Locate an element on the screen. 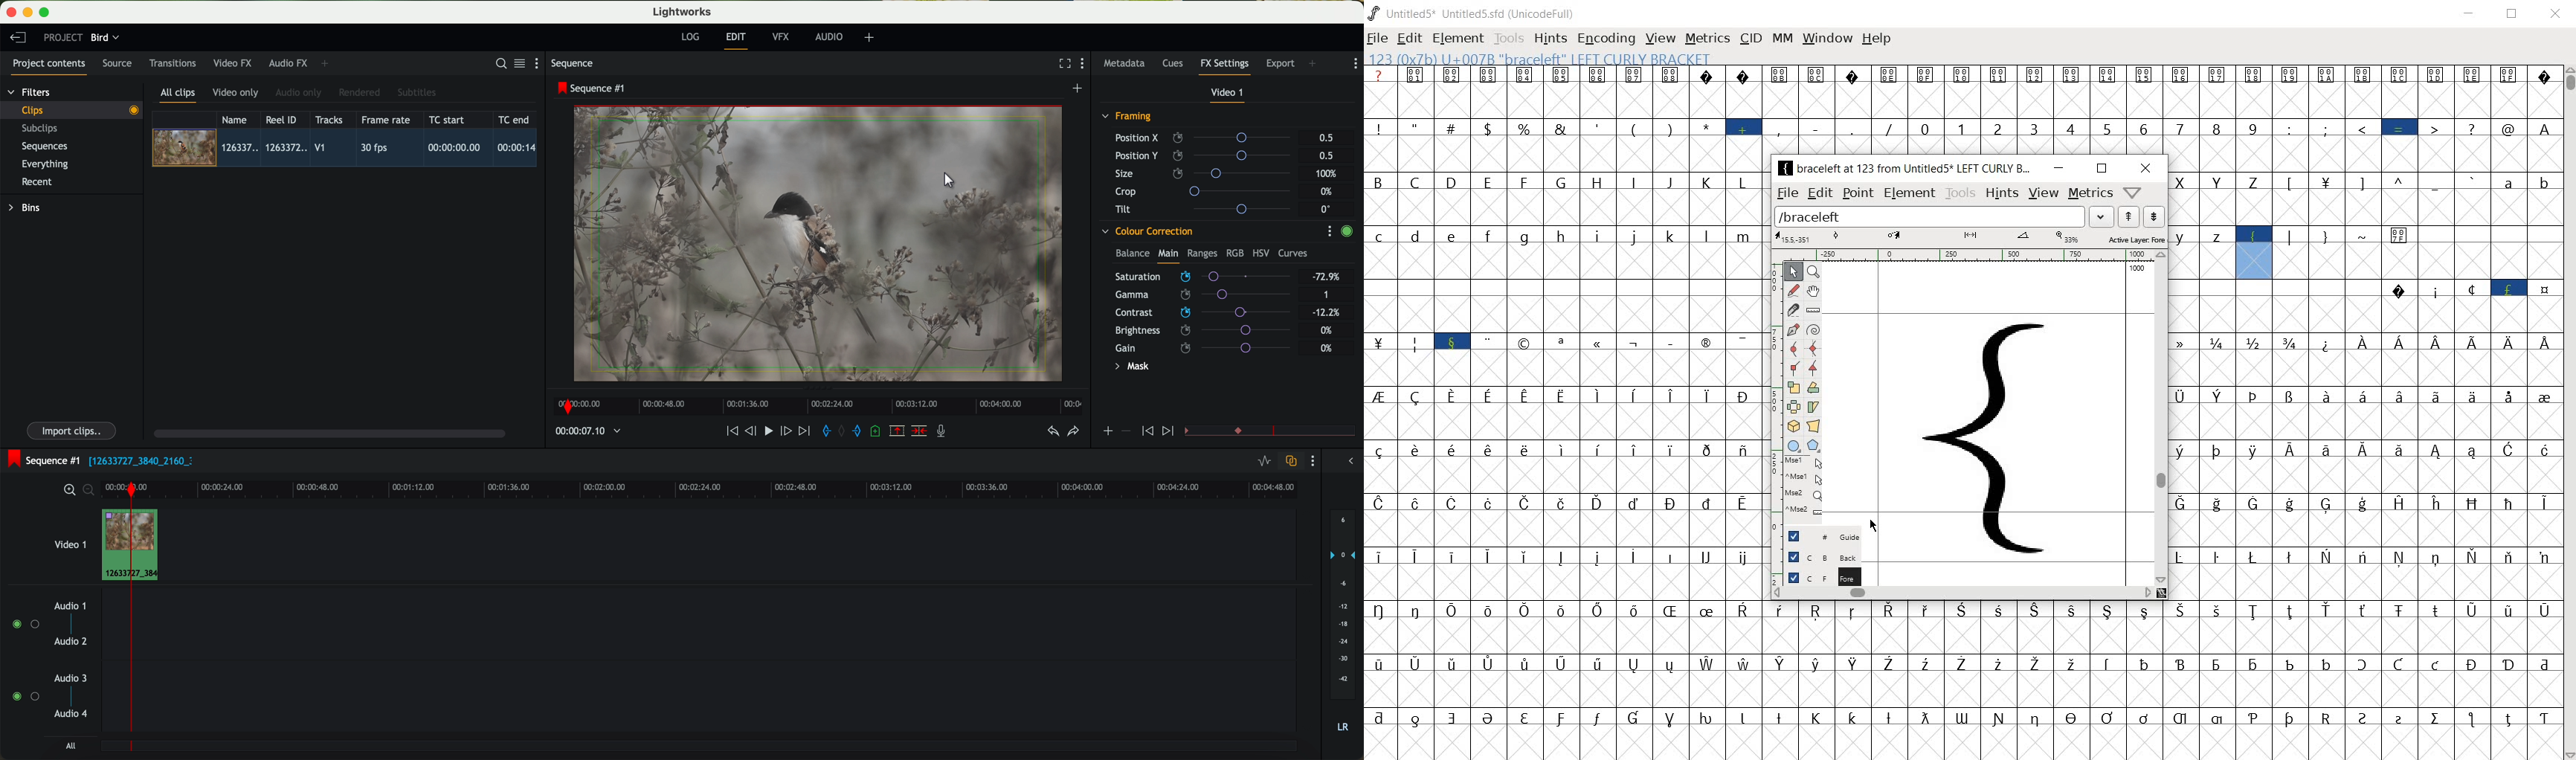 Image resolution: width=2576 pixels, height=784 pixels. cid is located at coordinates (1750, 38).